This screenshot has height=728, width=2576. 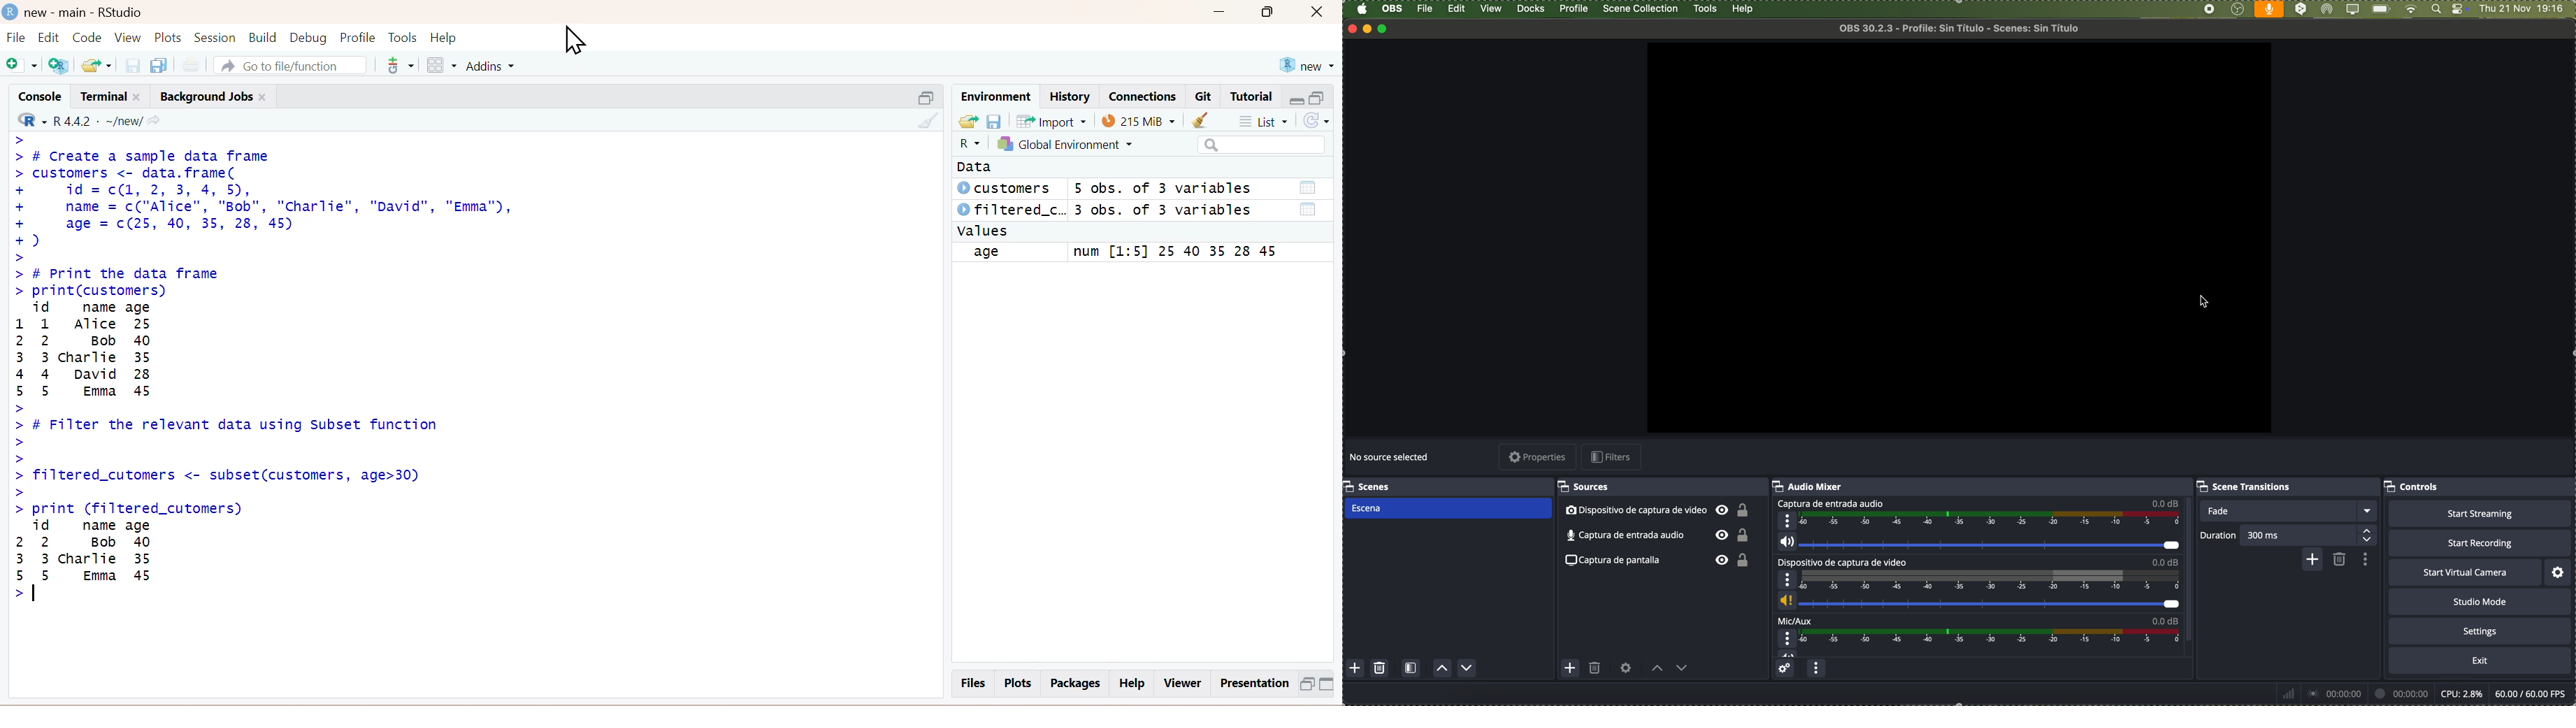 What do you see at coordinates (2219, 537) in the screenshot?
I see `duration` at bounding box center [2219, 537].